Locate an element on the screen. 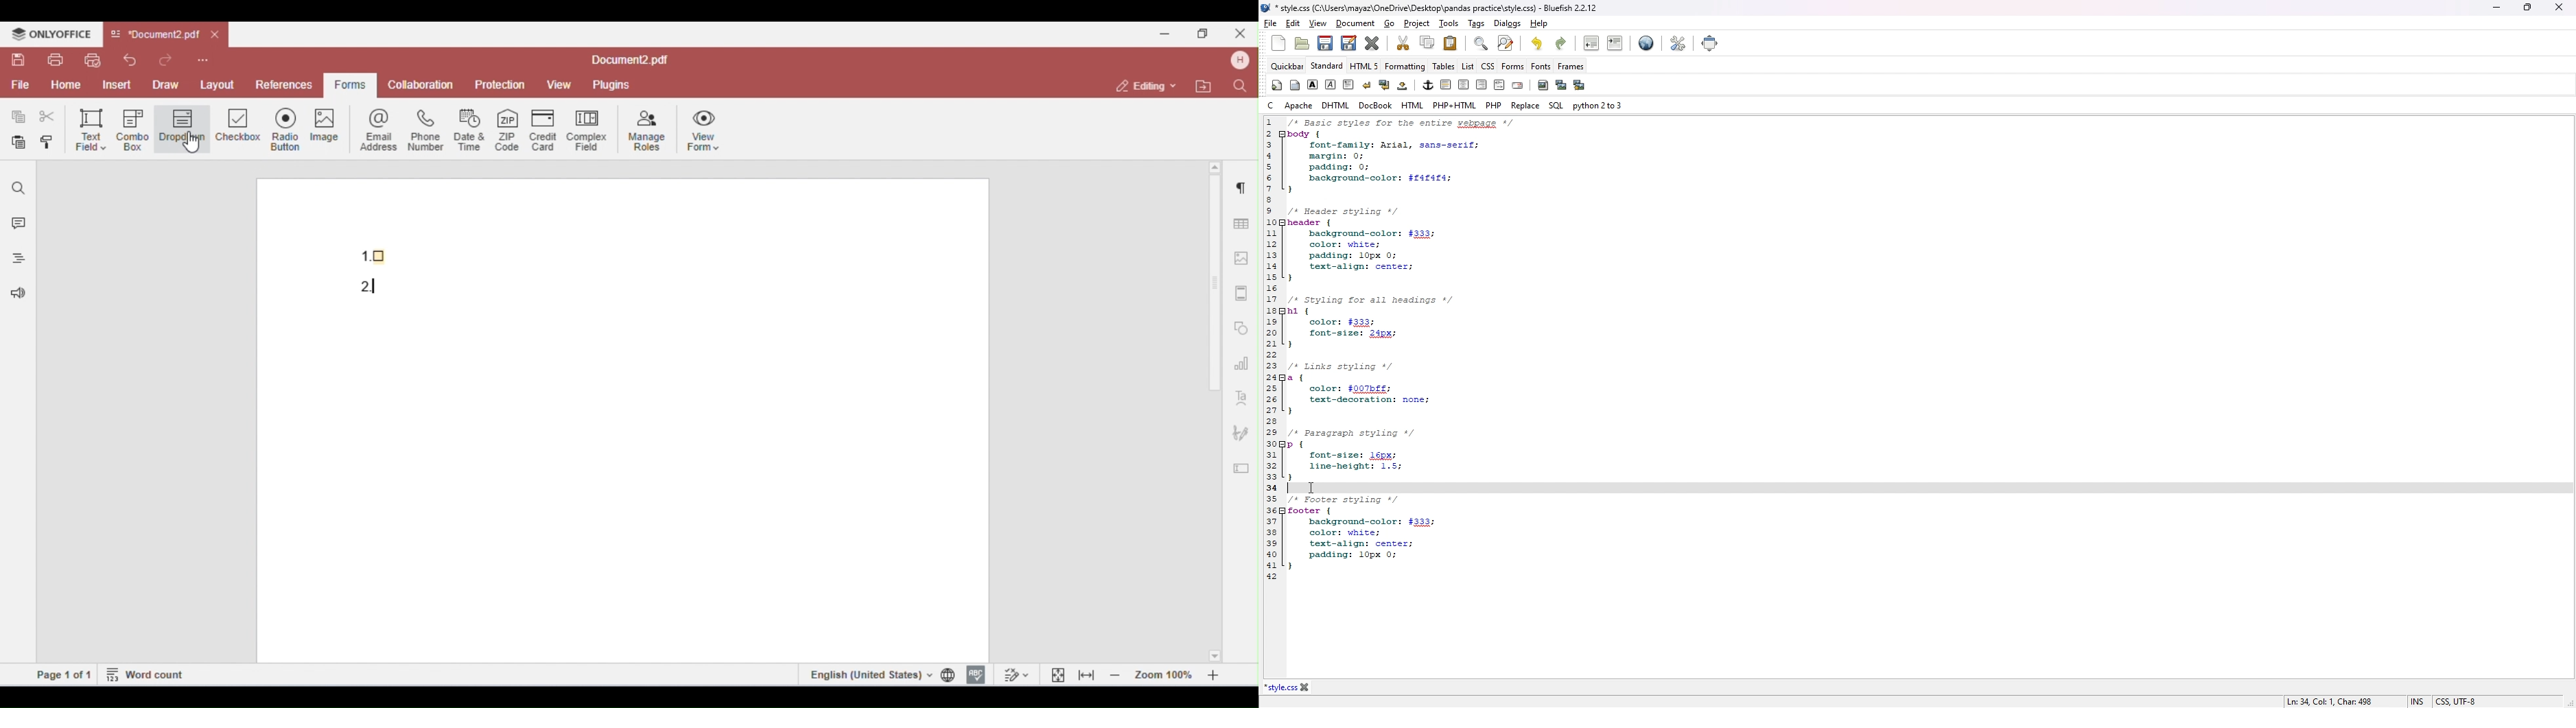 The height and width of the screenshot is (728, 2576). break is located at coordinates (1366, 85).